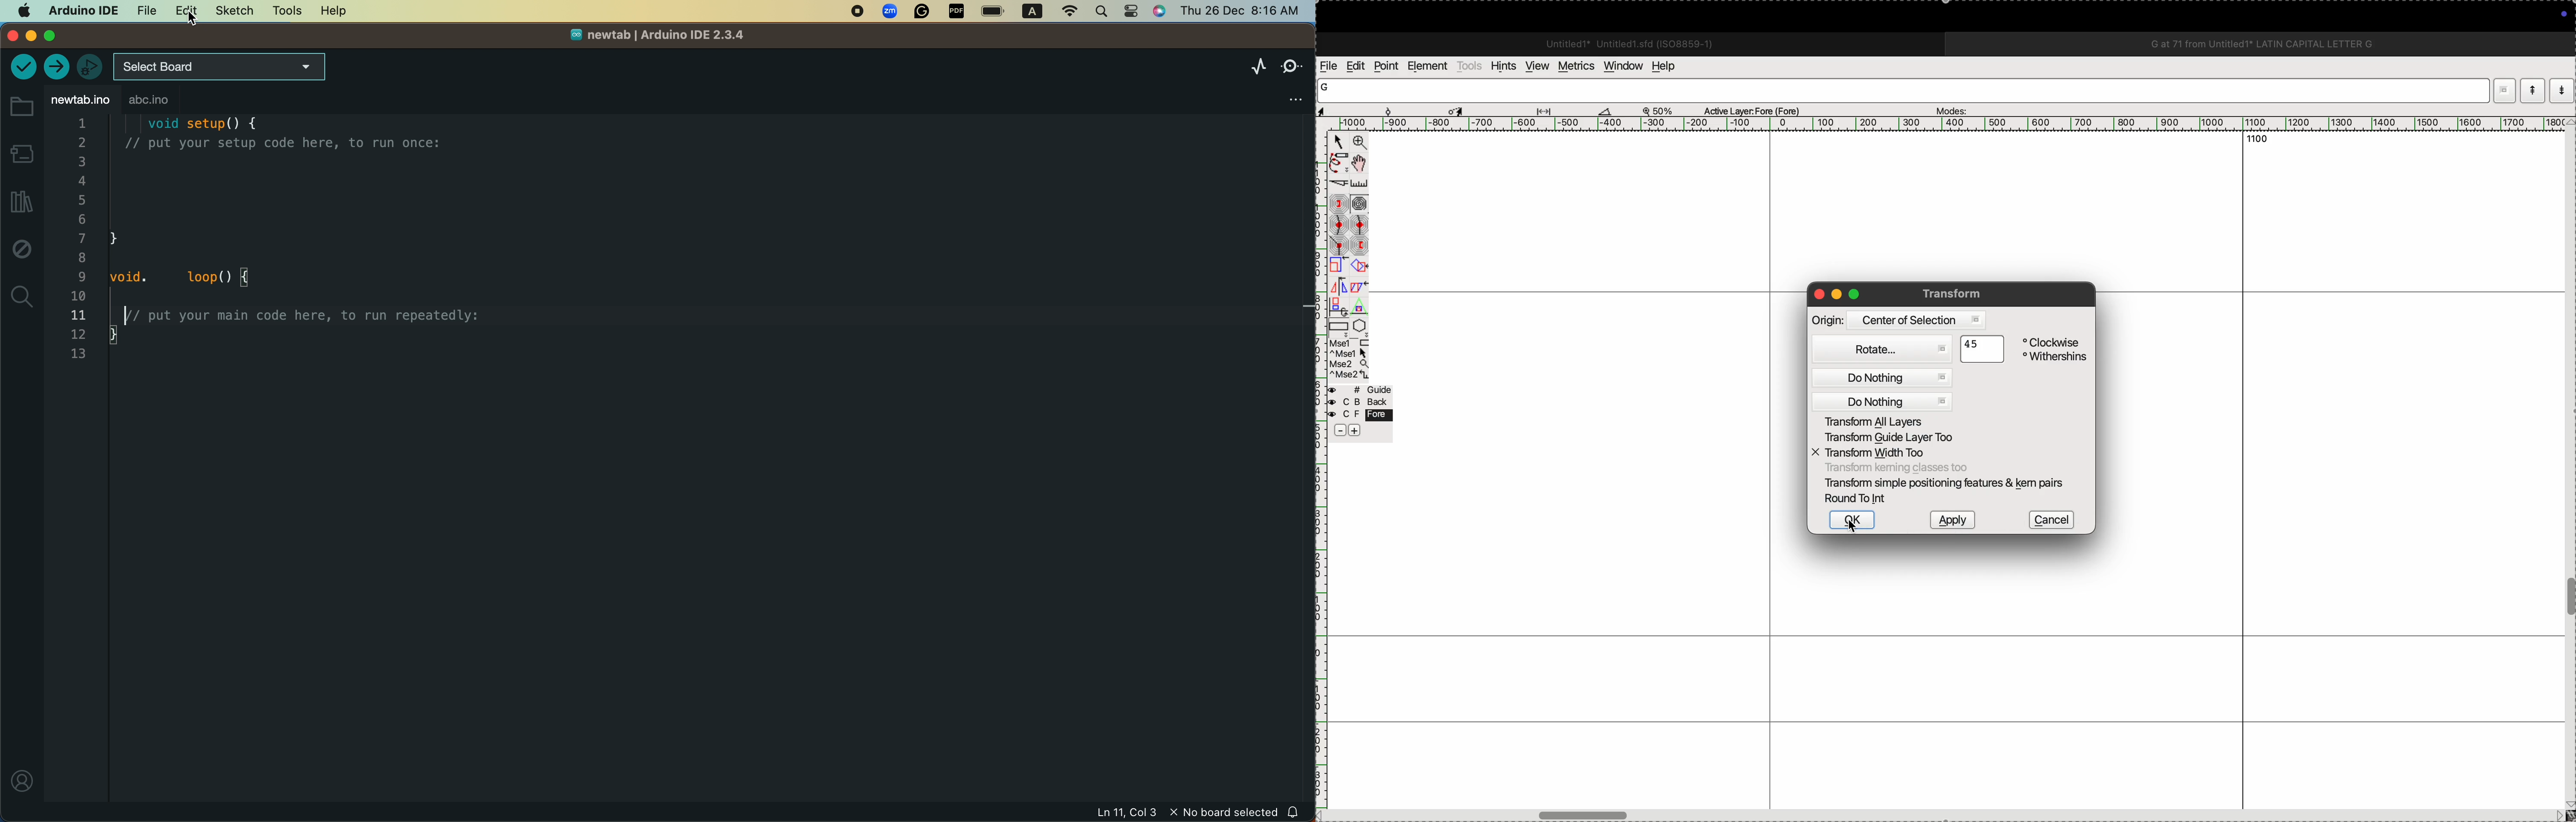 This screenshot has width=2576, height=840. What do you see at coordinates (2260, 141) in the screenshot?
I see `1100` at bounding box center [2260, 141].